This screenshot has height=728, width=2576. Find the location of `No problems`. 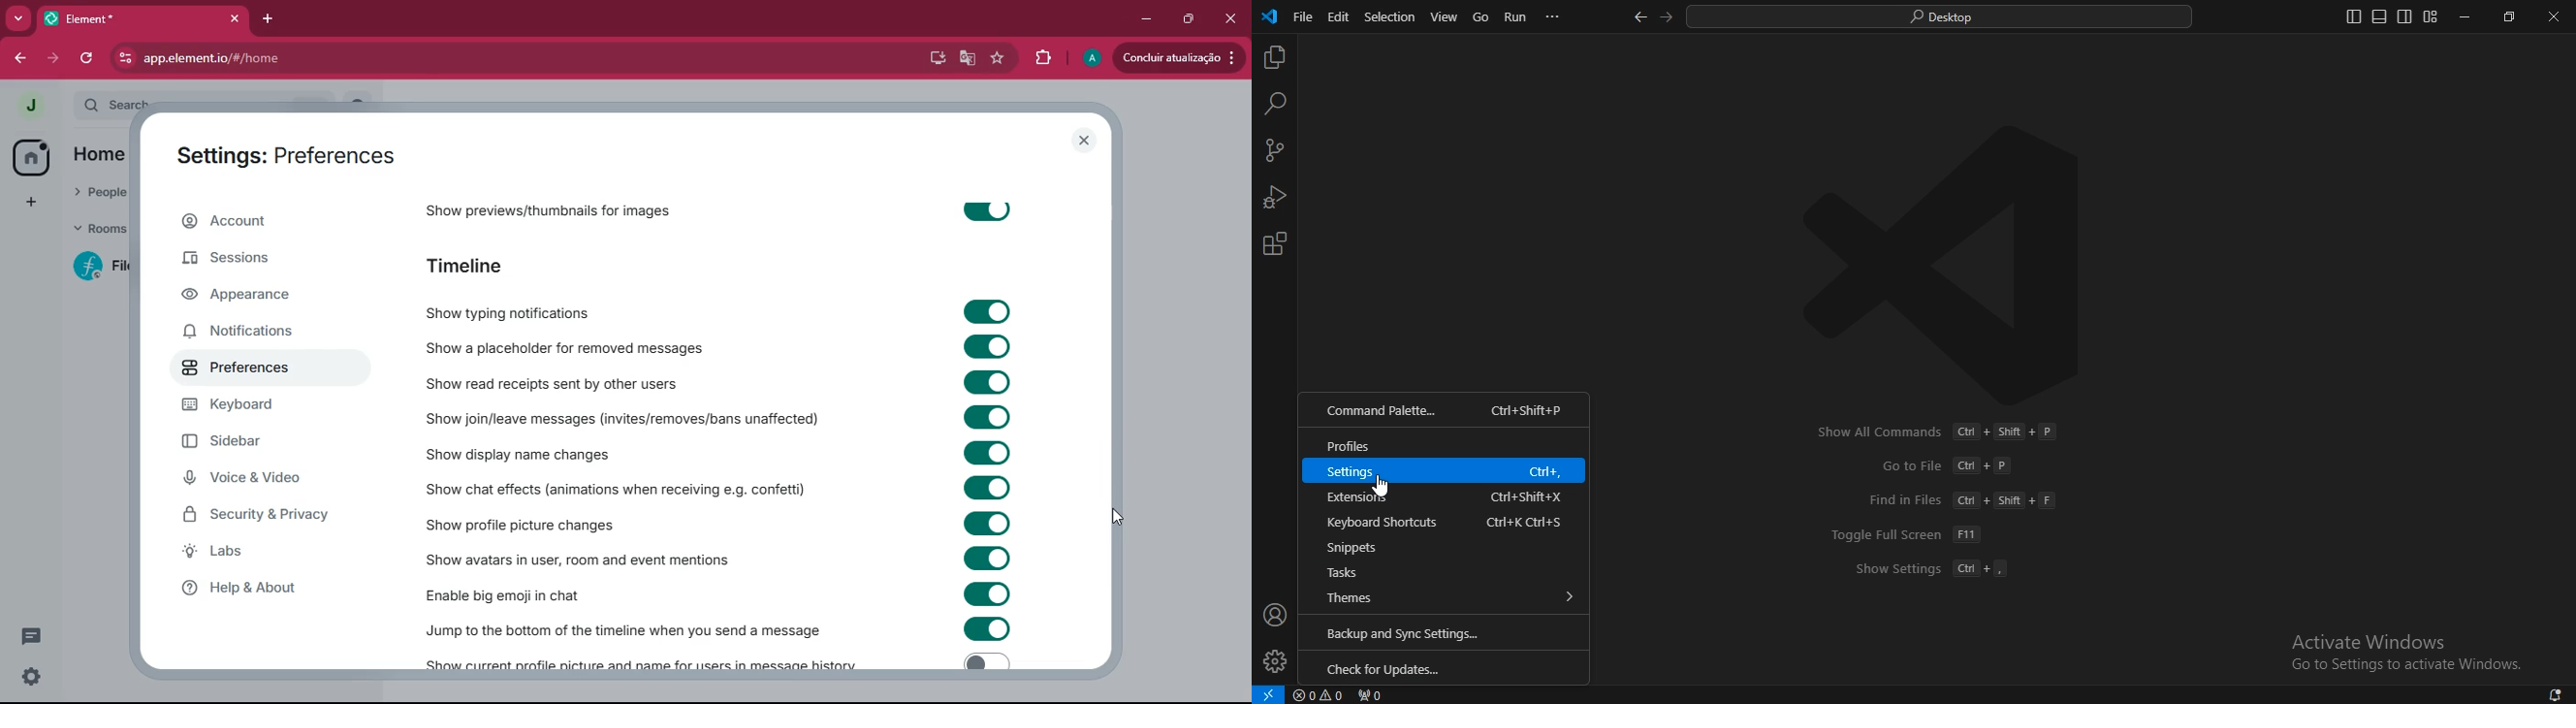

No problems is located at coordinates (1321, 694).